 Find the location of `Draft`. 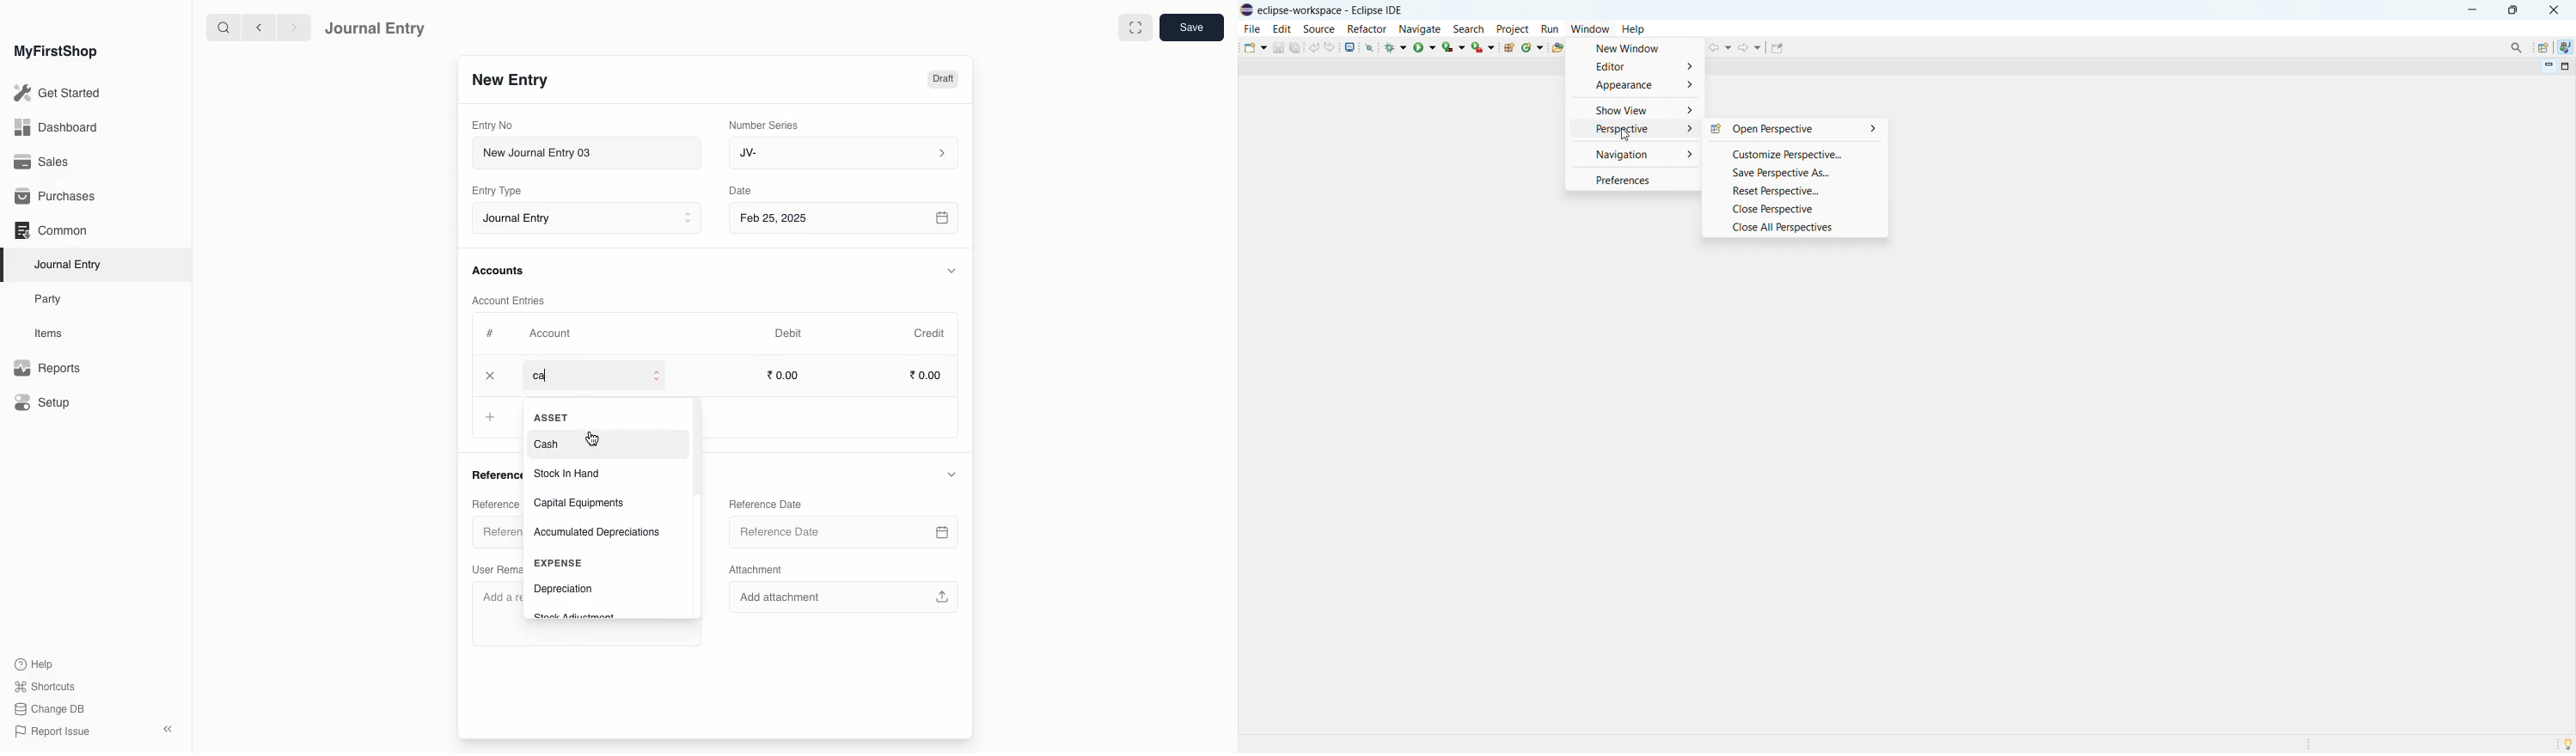

Draft is located at coordinates (942, 81).